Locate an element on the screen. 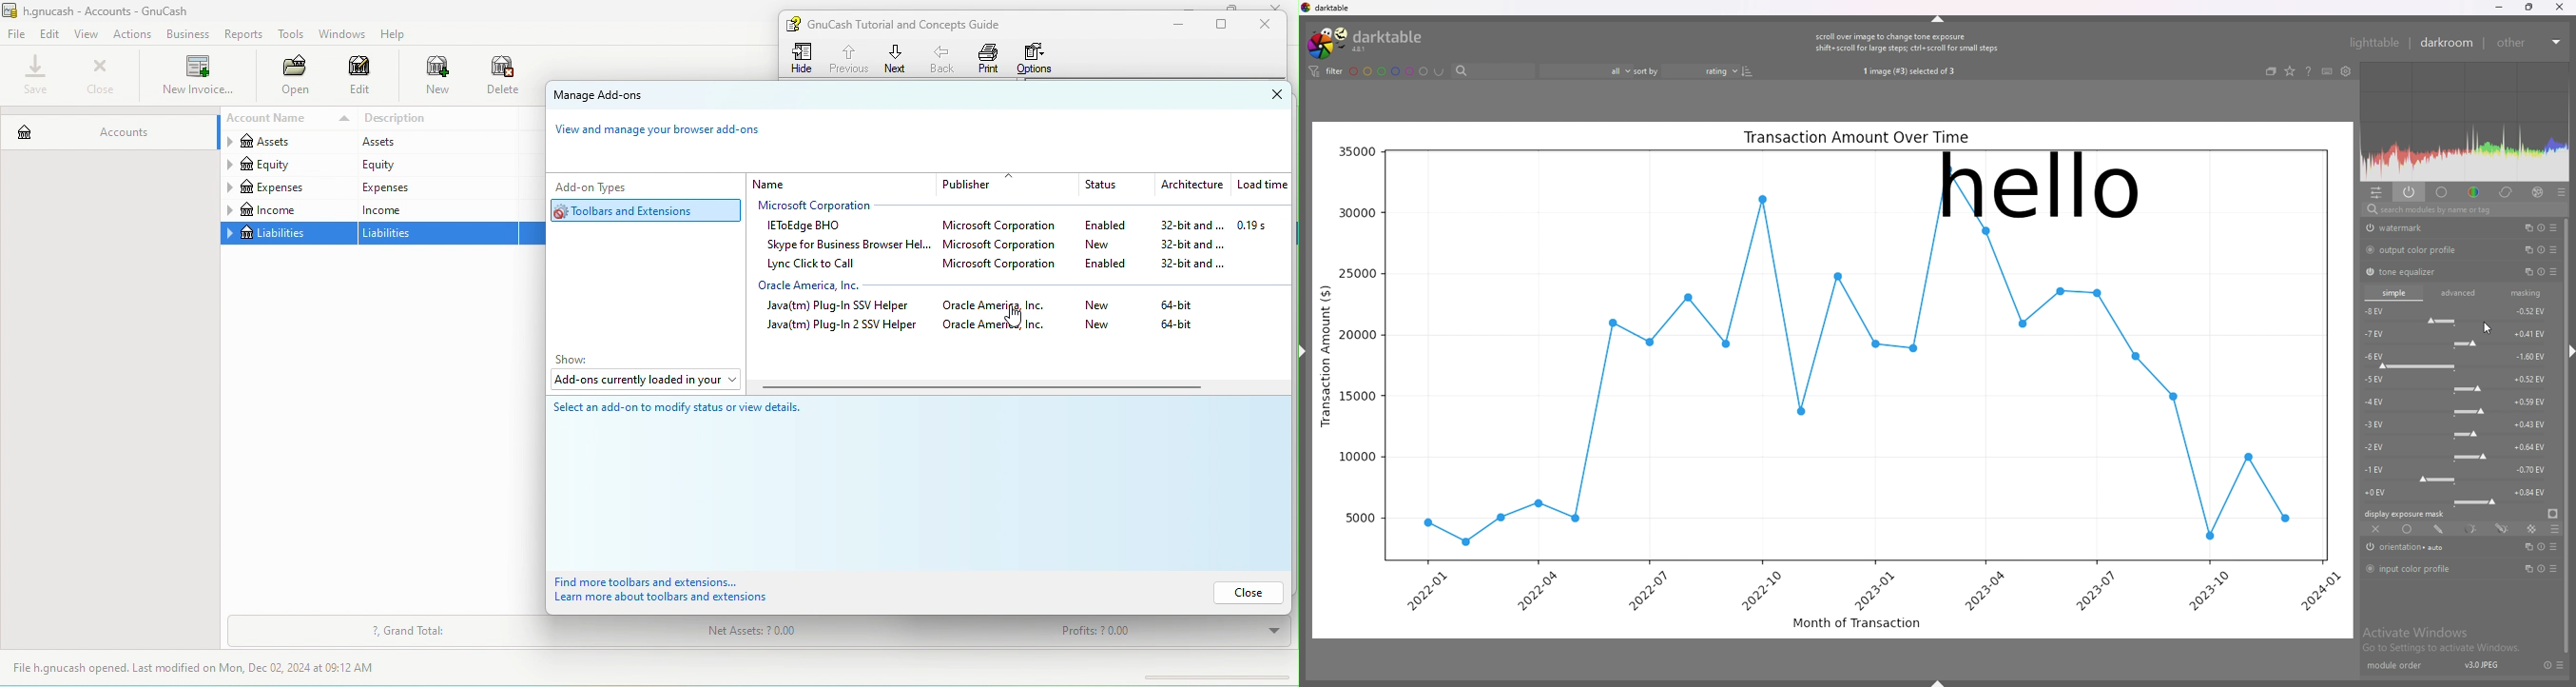 Image resolution: width=2576 pixels, height=700 pixels. multiple instance actions, reset and presets is located at coordinates (2542, 568).